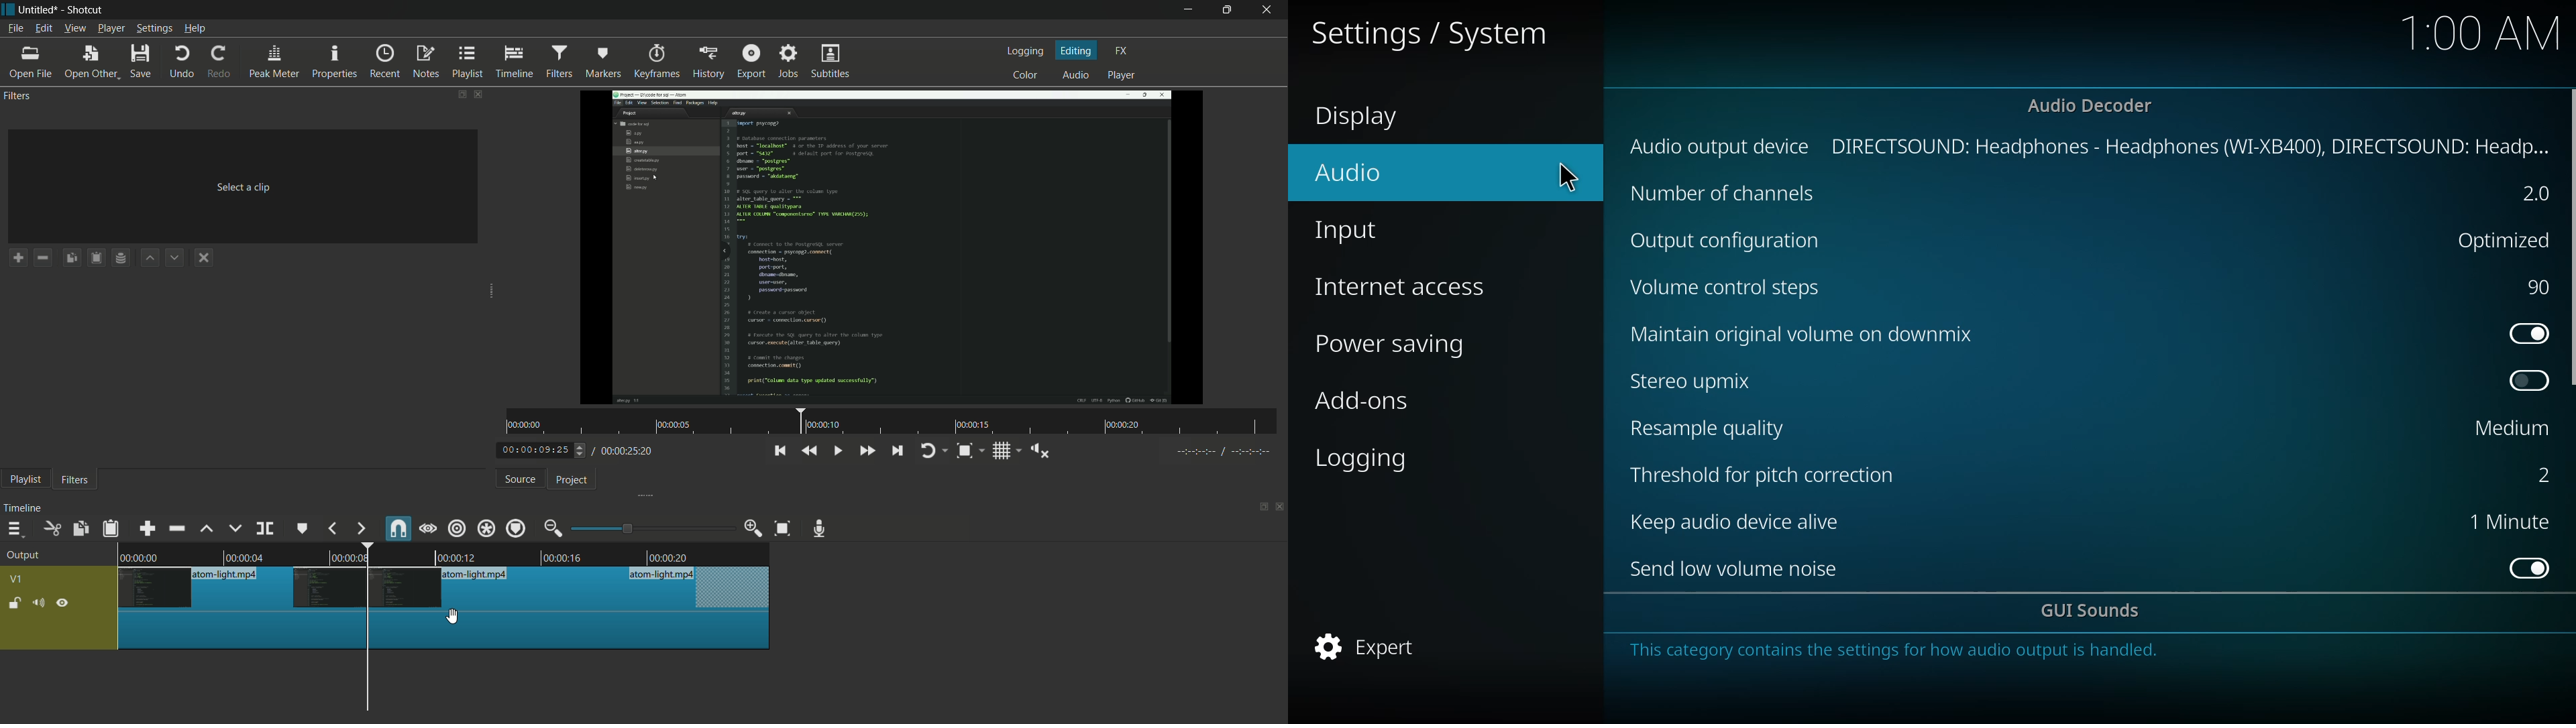  Describe the element at coordinates (934, 450) in the screenshot. I see `toggle player looping` at that location.